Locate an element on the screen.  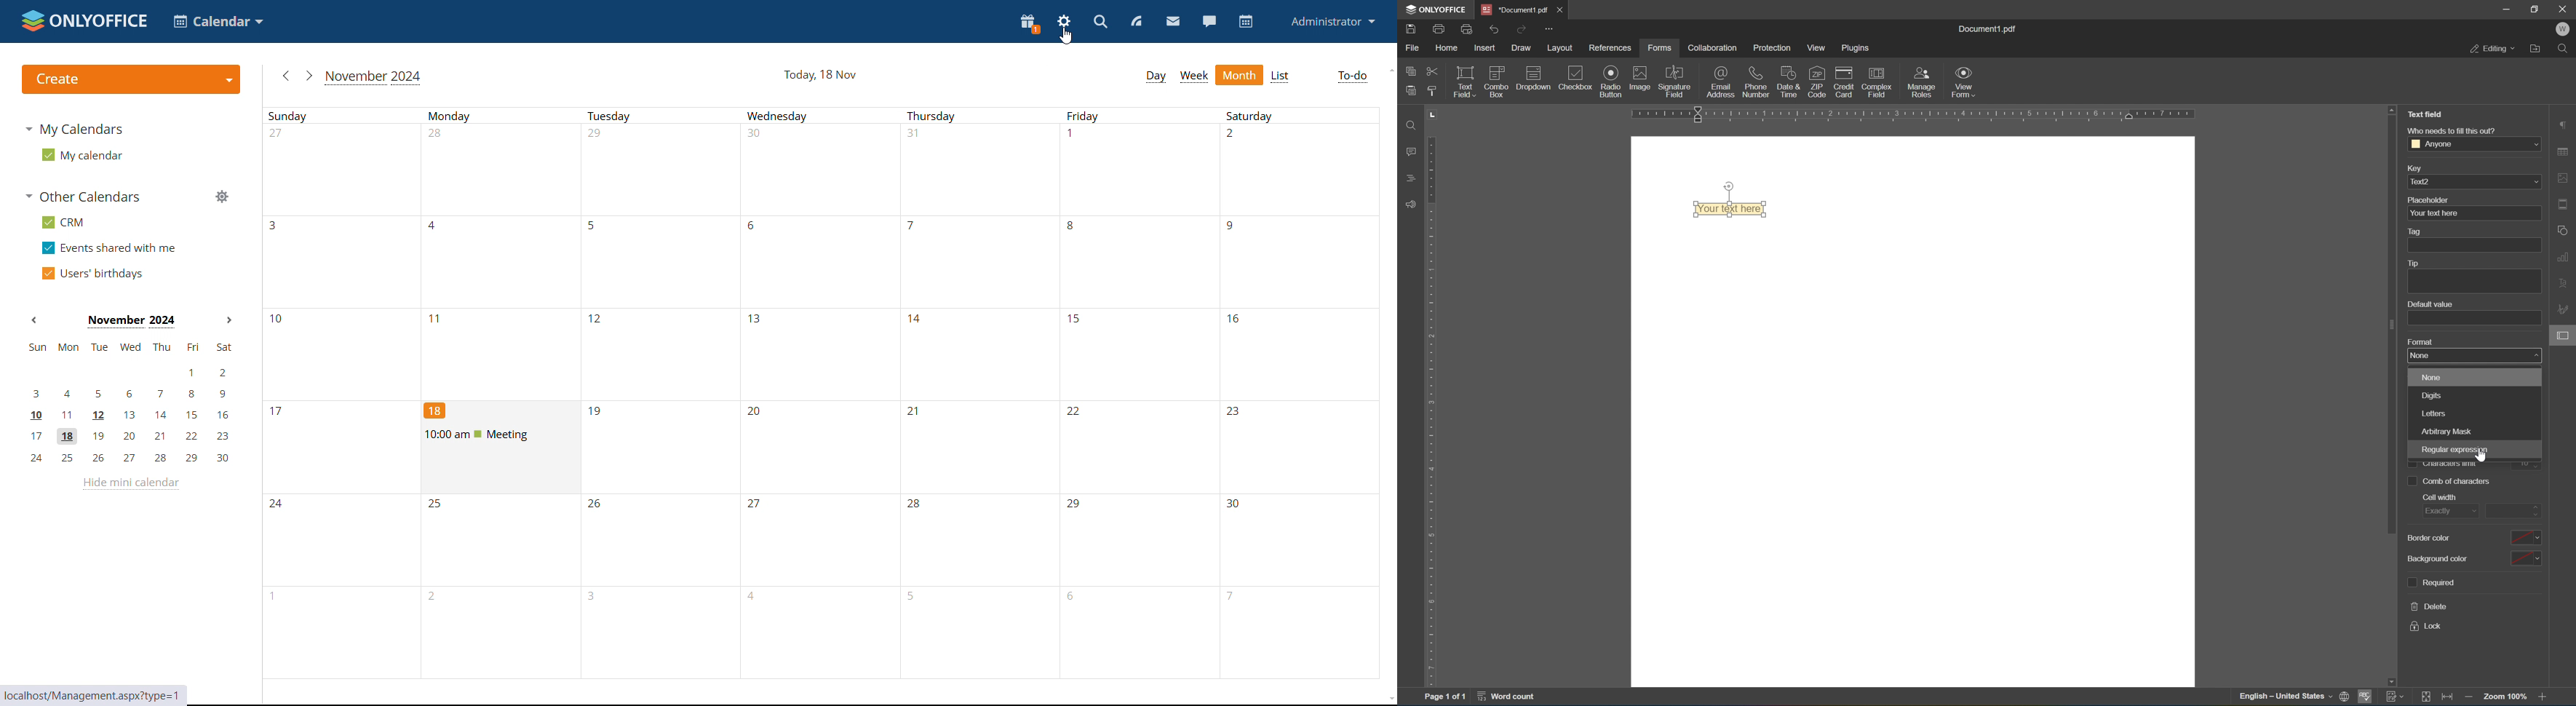
arbitrary mask is located at coordinates (2447, 429).